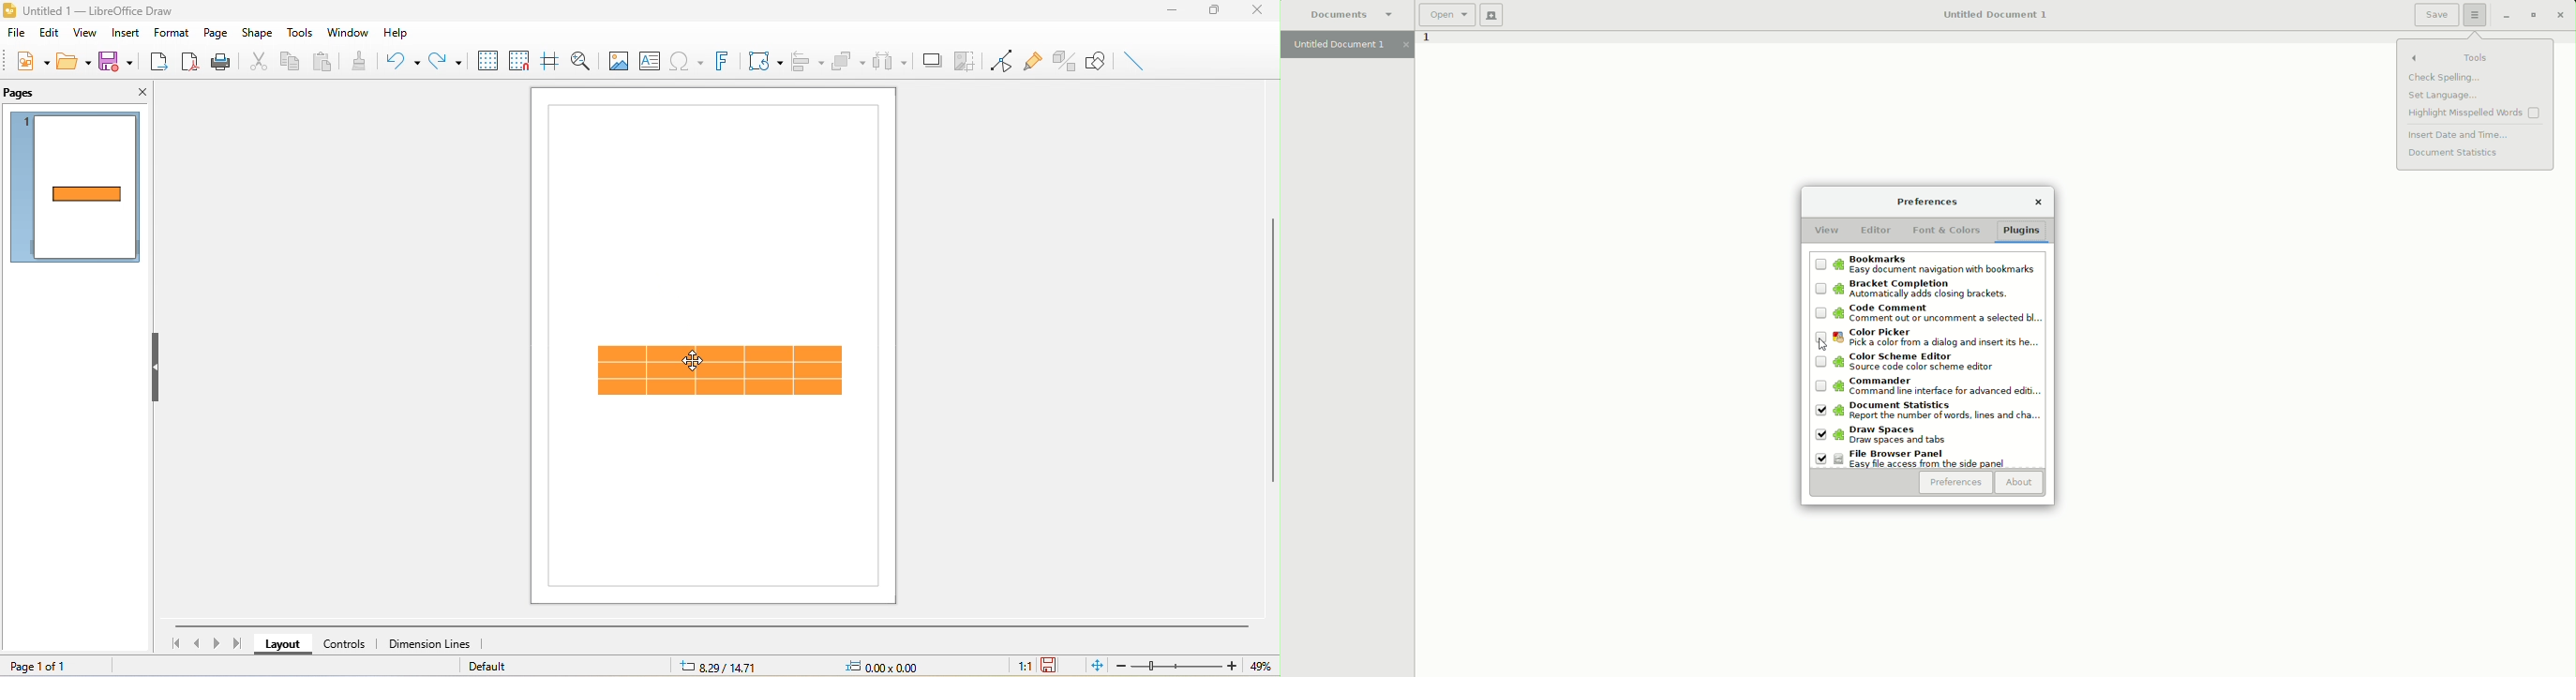 This screenshot has height=700, width=2576. What do you see at coordinates (48, 32) in the screenshot?
I see `edit` at bounding box center [48, 32].